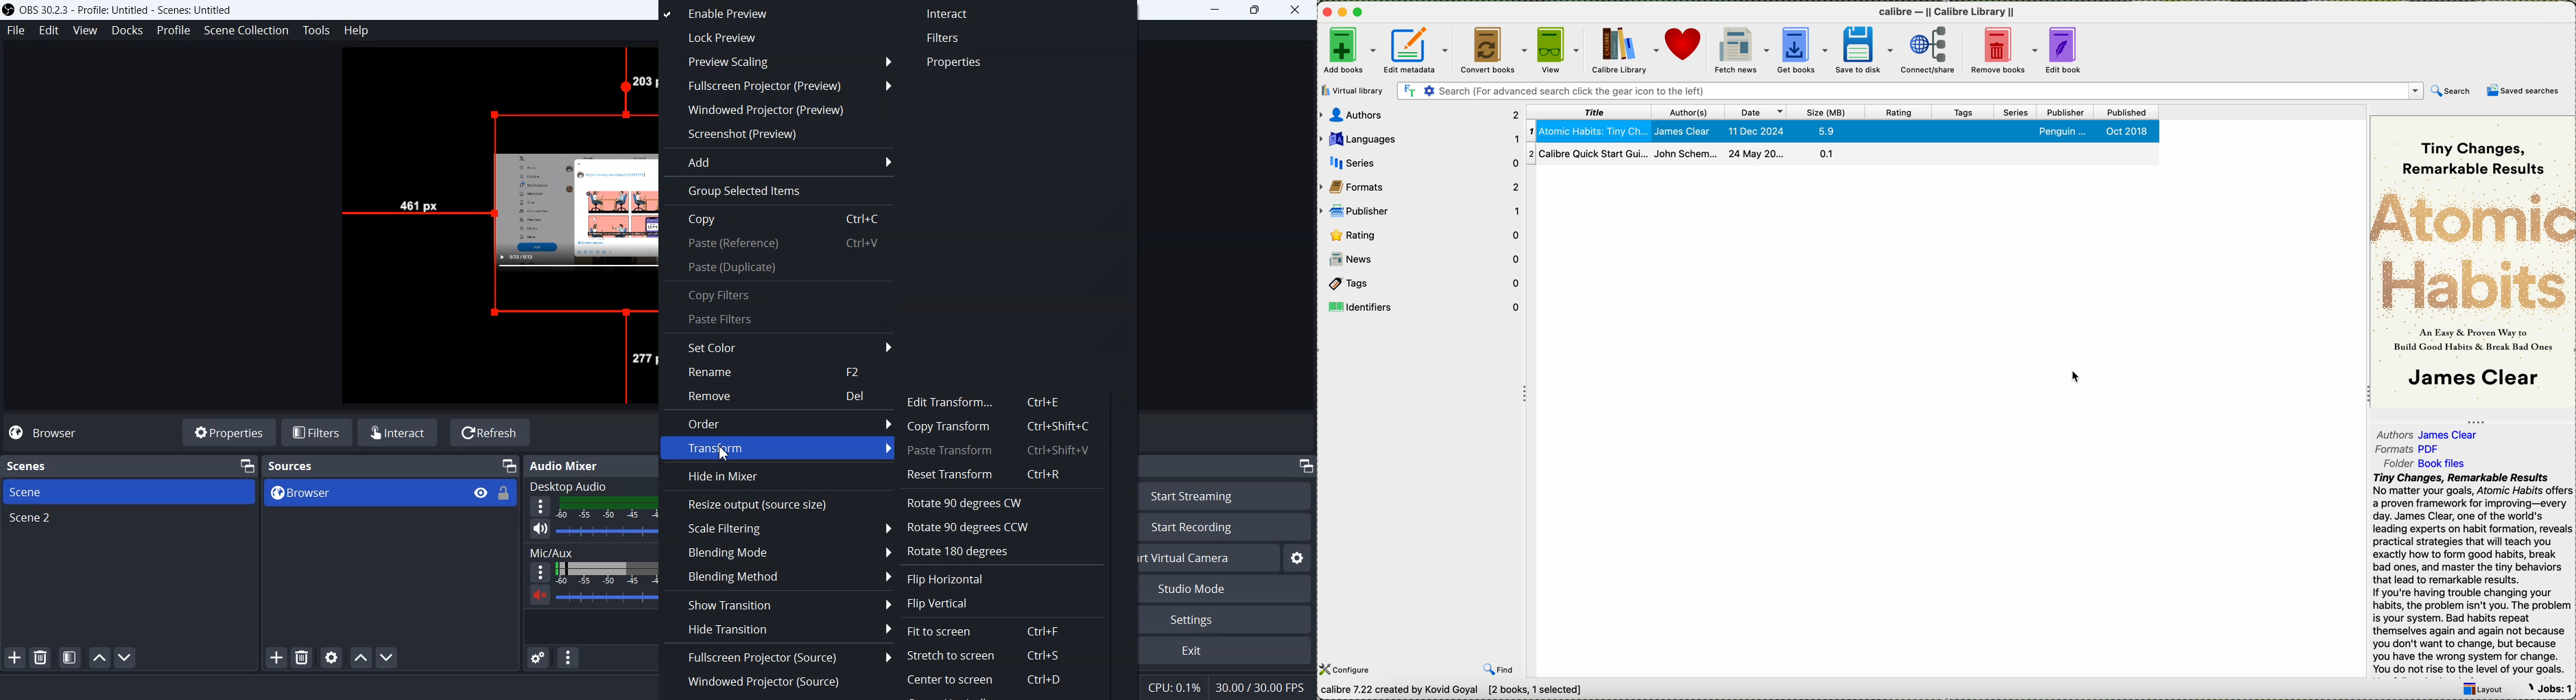 The image size is (2576, 700). Describe the element at coordinates (726, 452) in the screenshot. I see `Cursor ` at that location.